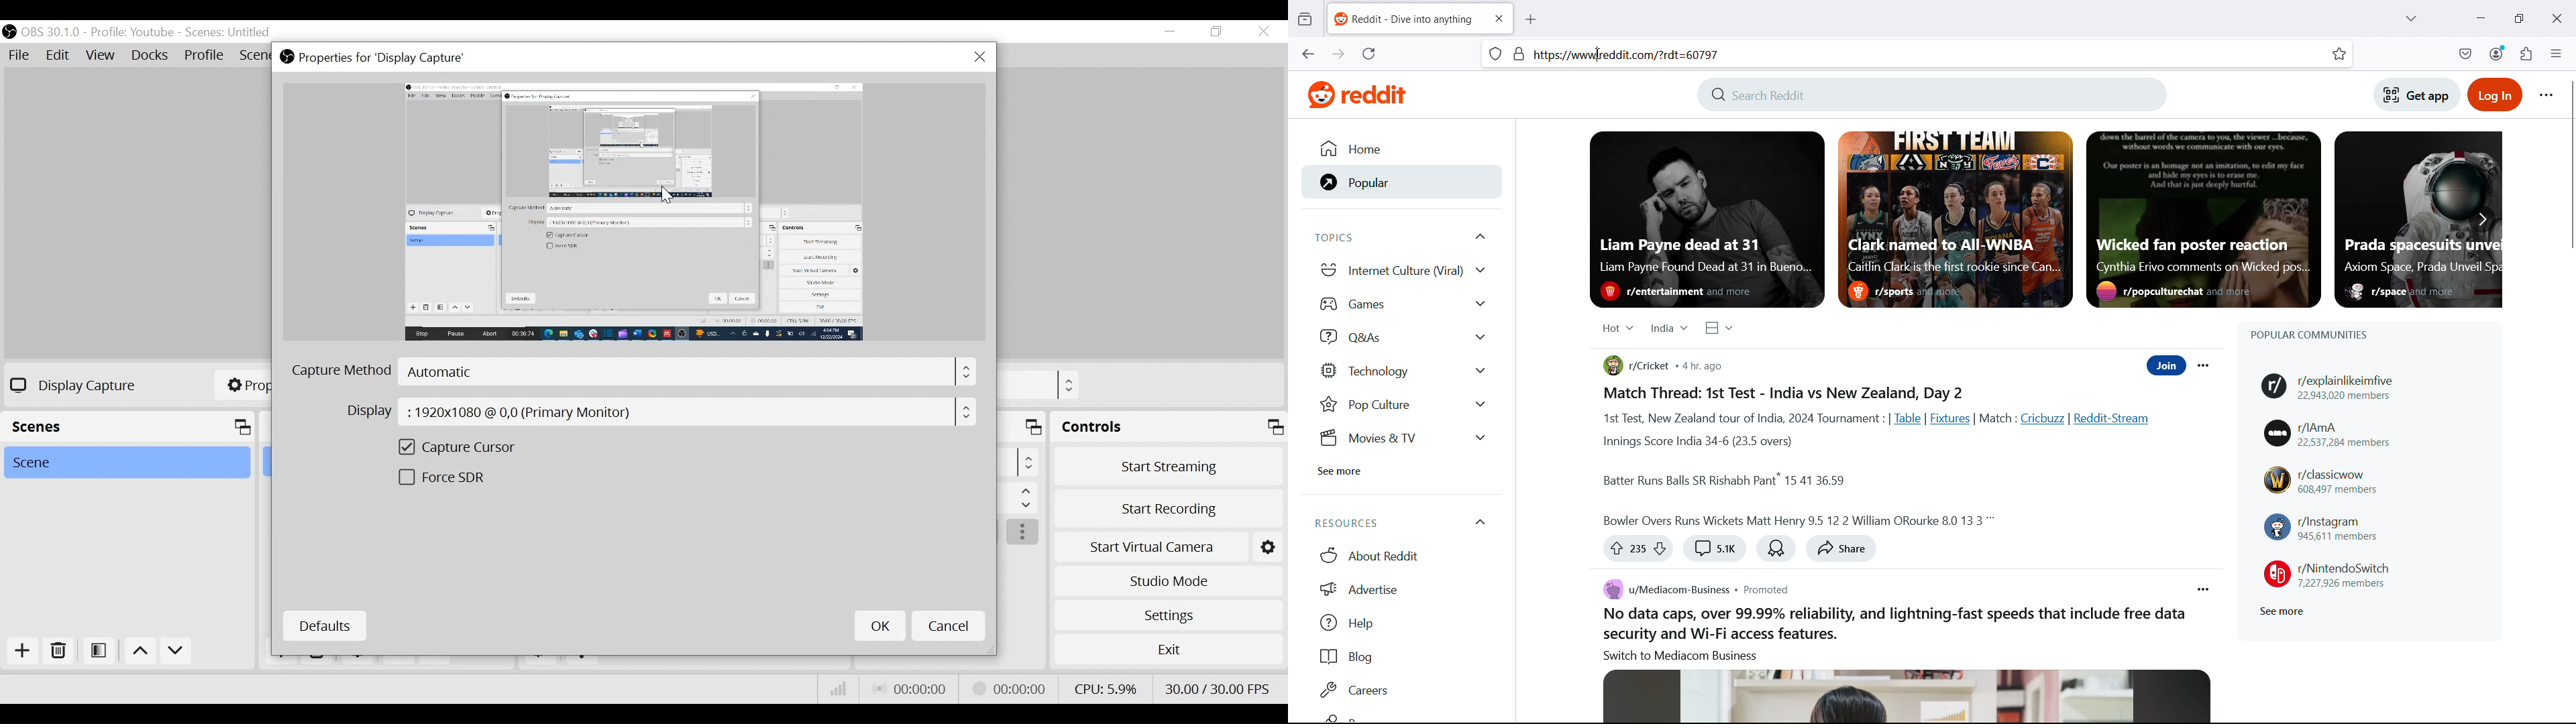  Describe the element at coordinates (51, 33) in the screenshot. I see `OBS Version` at that location.